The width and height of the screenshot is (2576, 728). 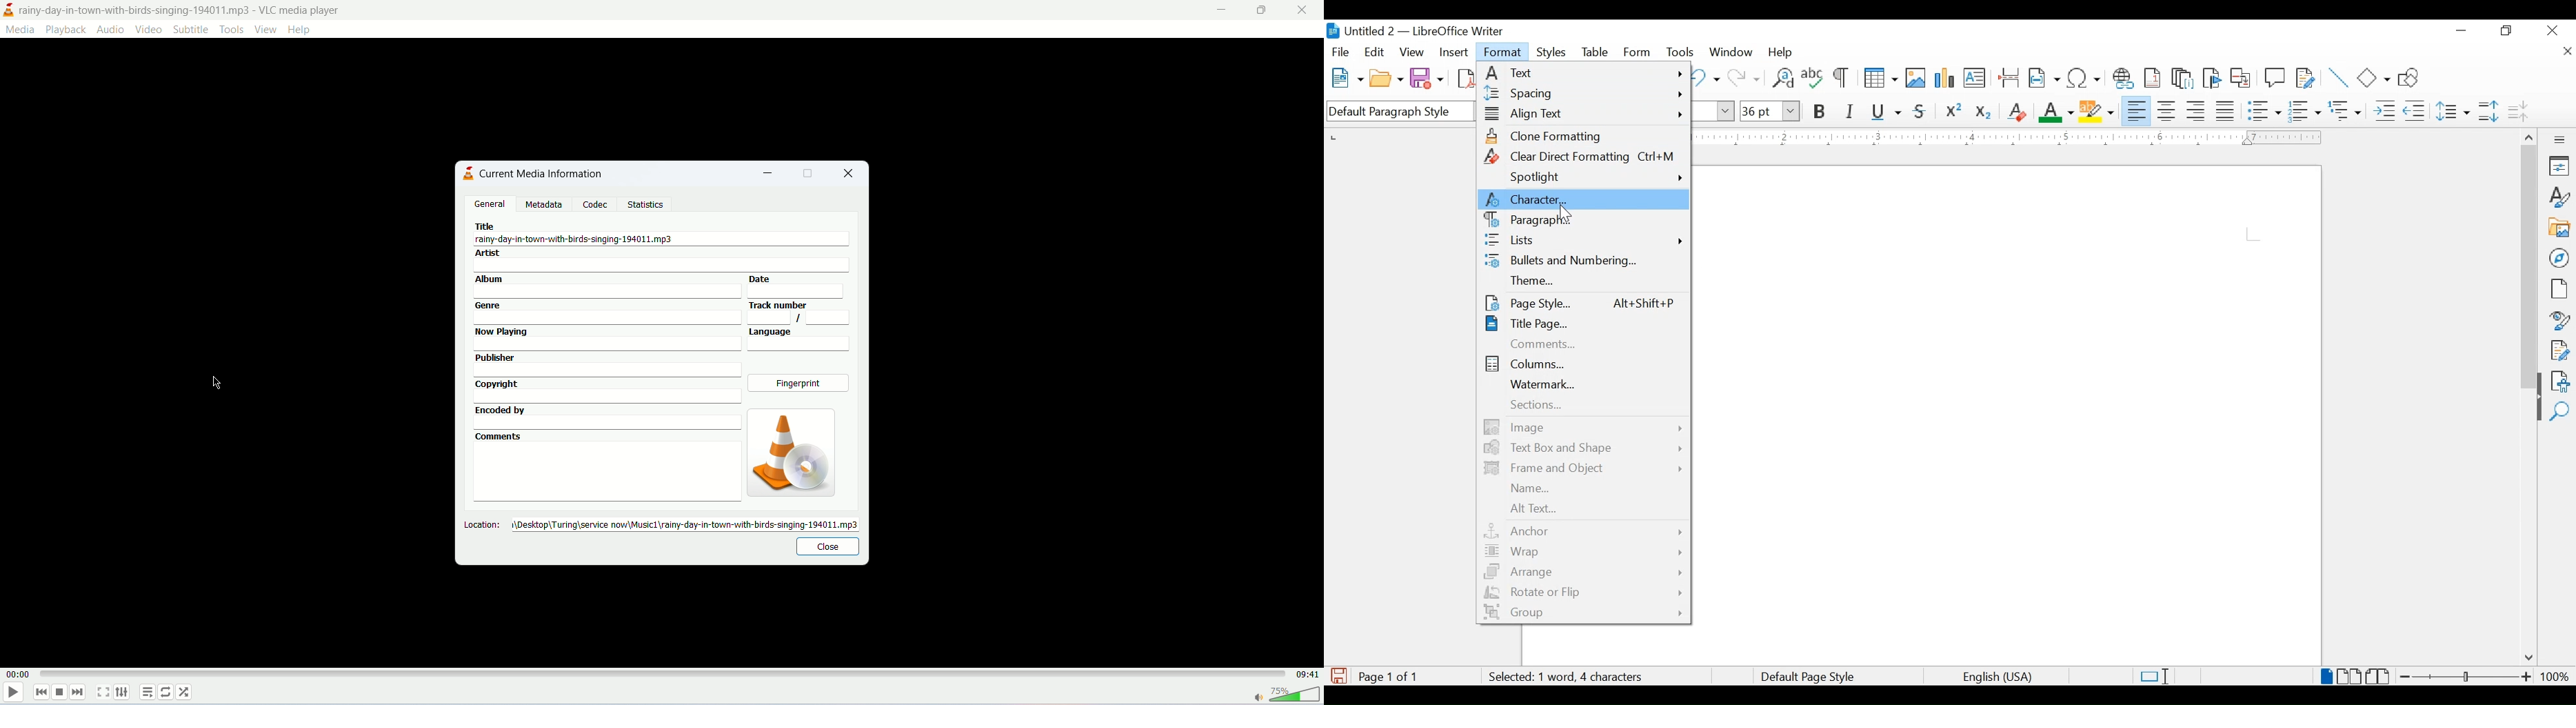 What do you see at coordinates (2507, 31) in the screenshot?
I see `restore down` at bounding box center [2507, 31].